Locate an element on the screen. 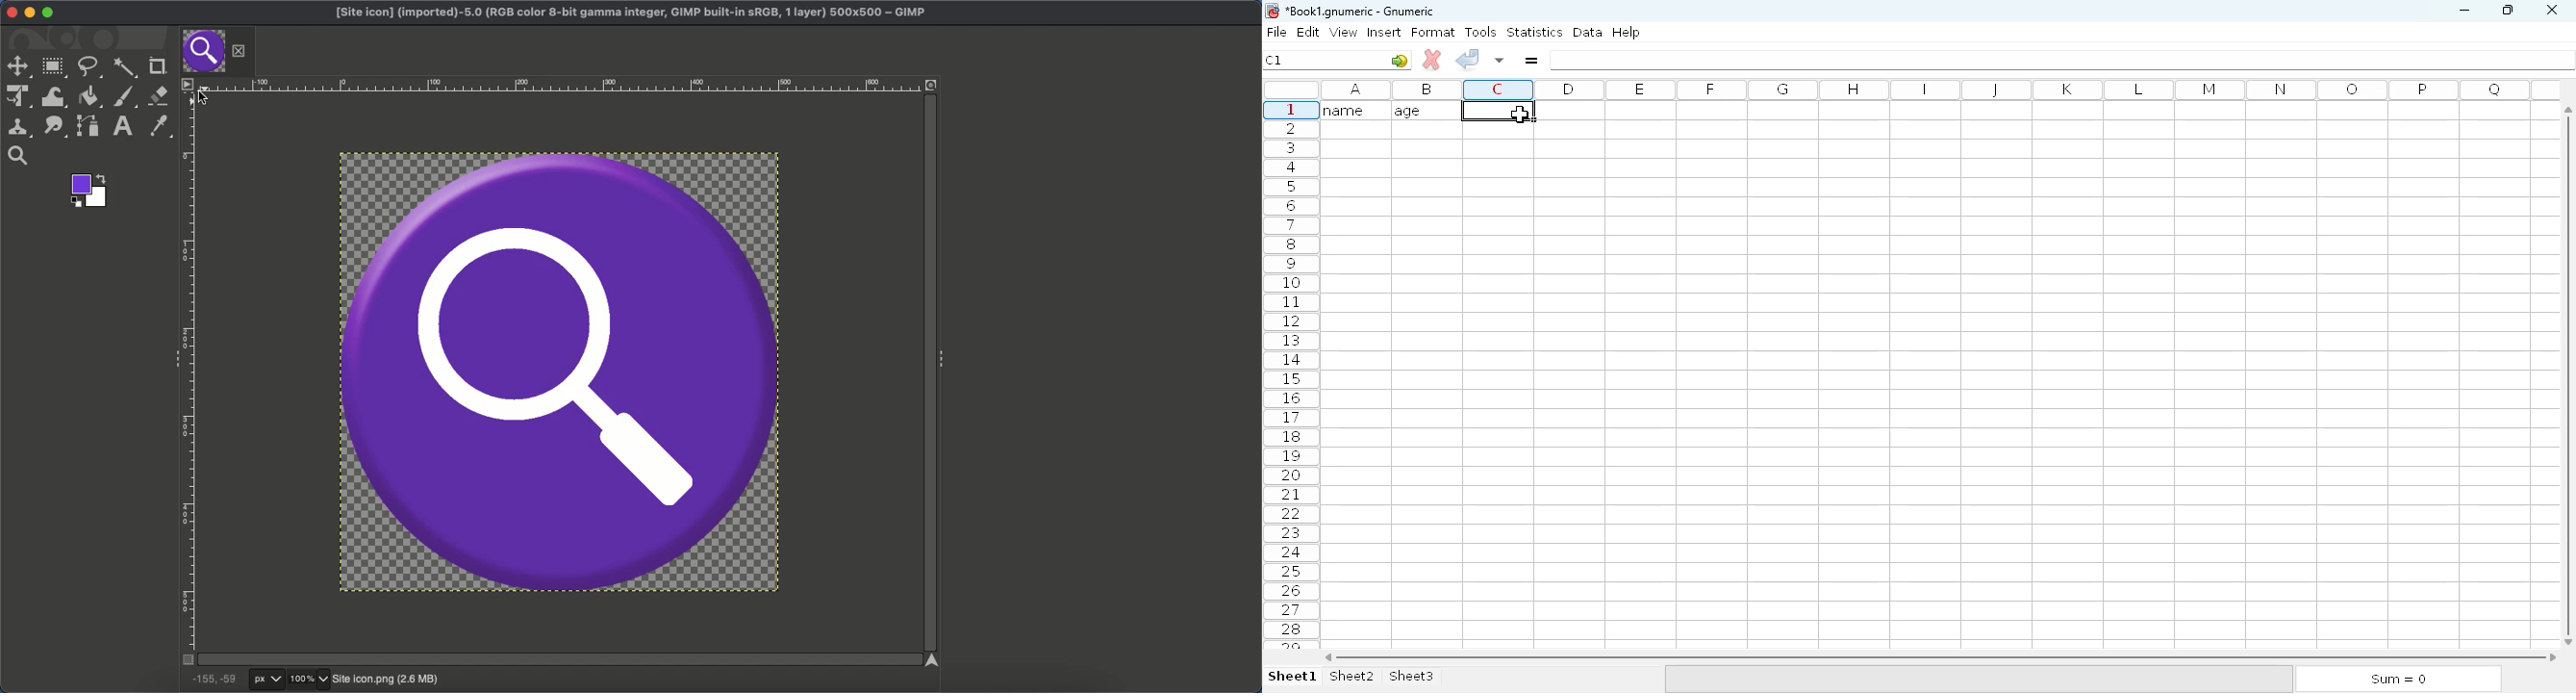 Image resolution: width=2576 pixels, height=700 pixels. file is located at coordinates (1276, 32).